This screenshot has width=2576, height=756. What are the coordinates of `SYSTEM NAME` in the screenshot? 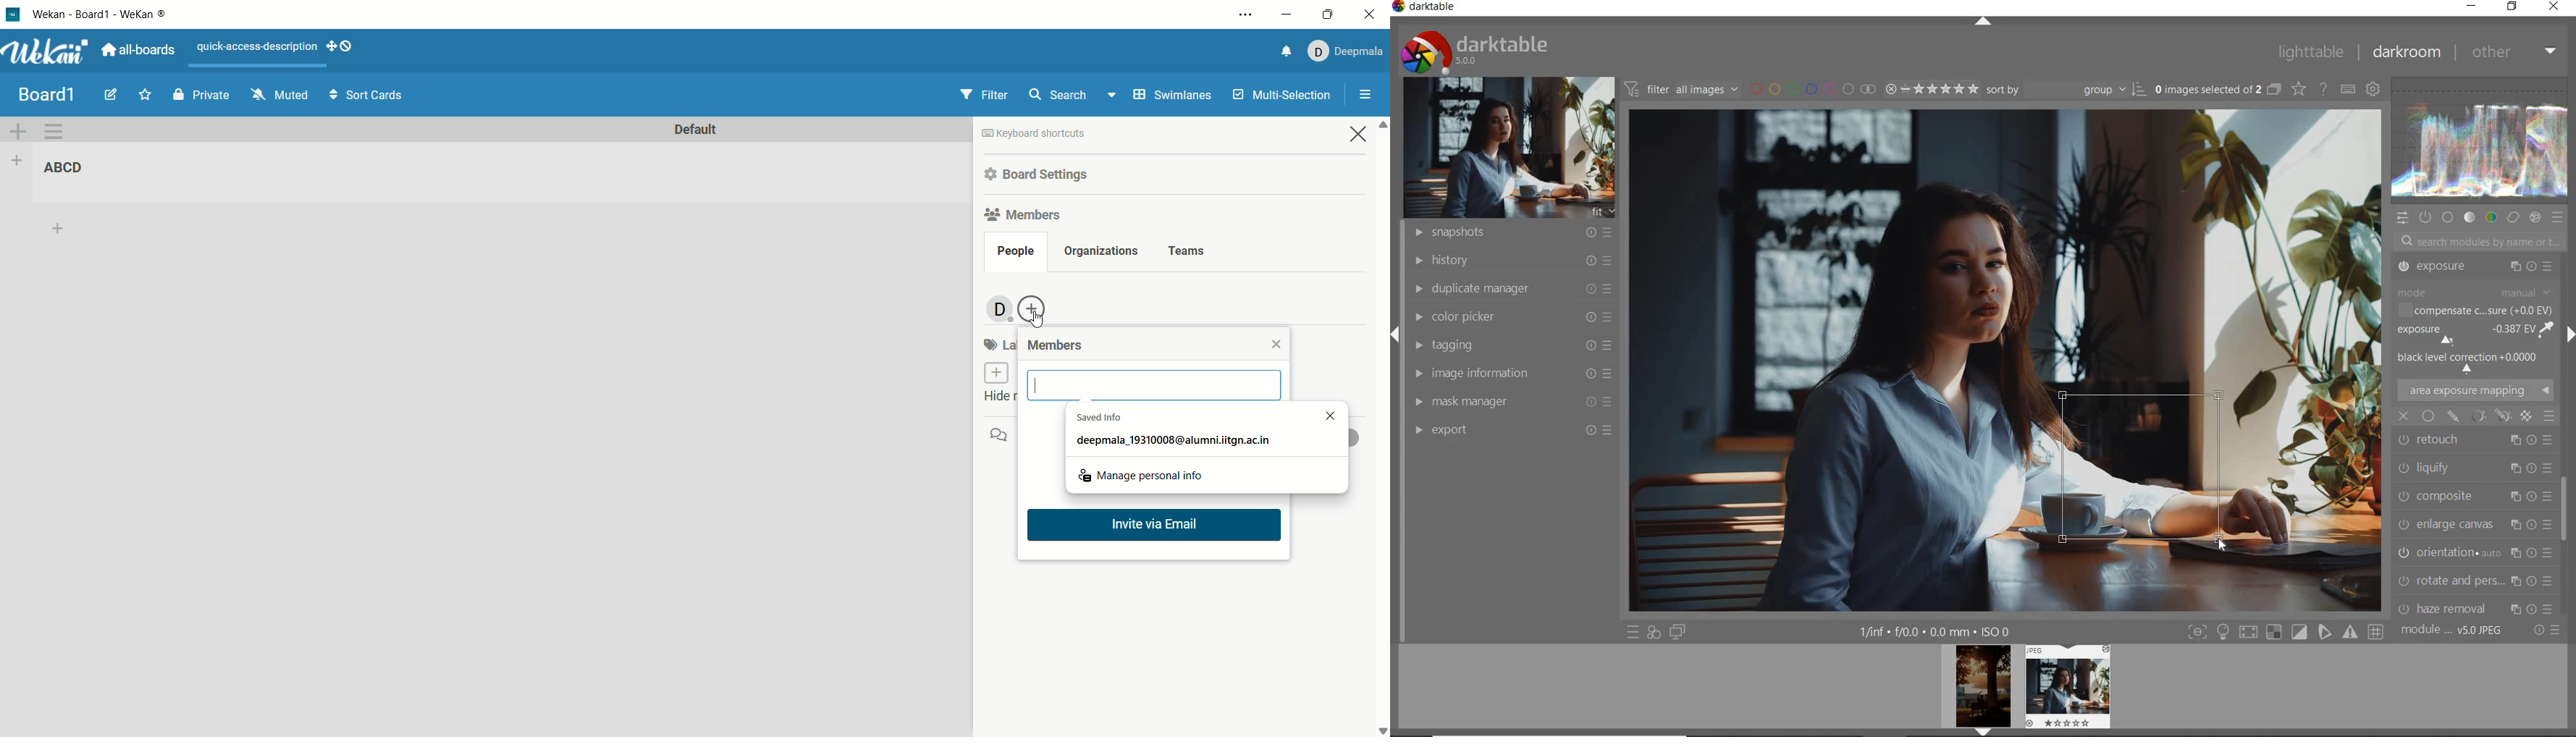 It's located at (1425, 9).